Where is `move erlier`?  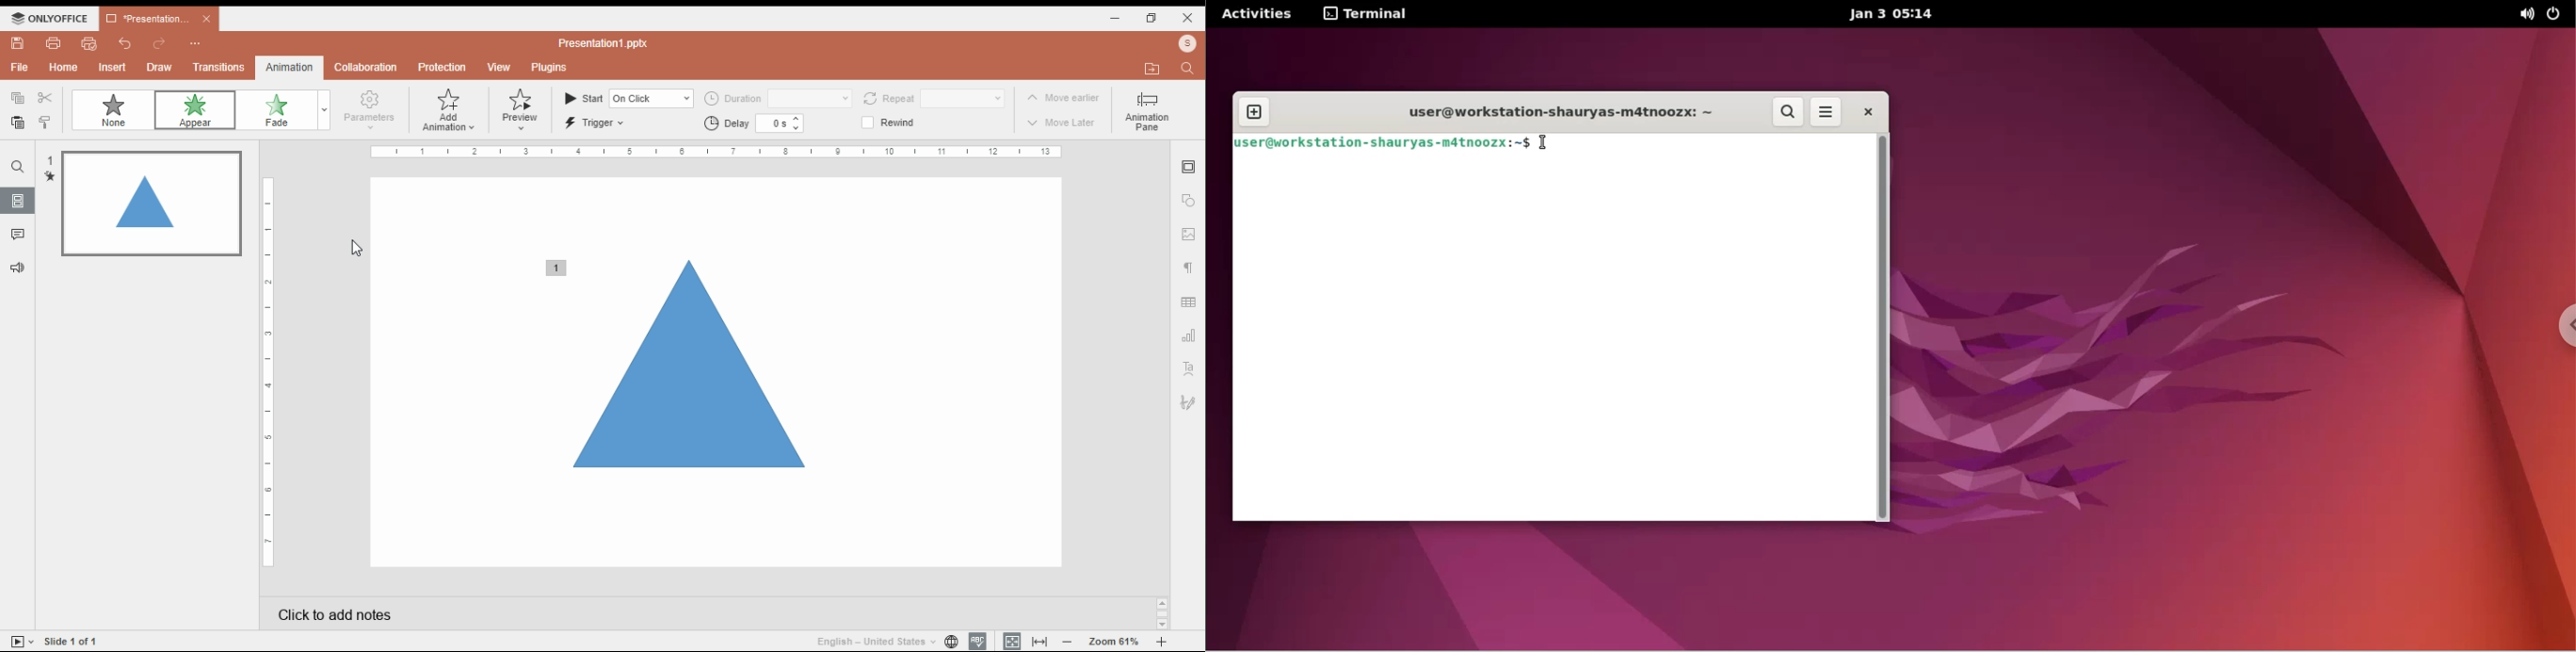
move erlier is located at coordinates (1055, 96).